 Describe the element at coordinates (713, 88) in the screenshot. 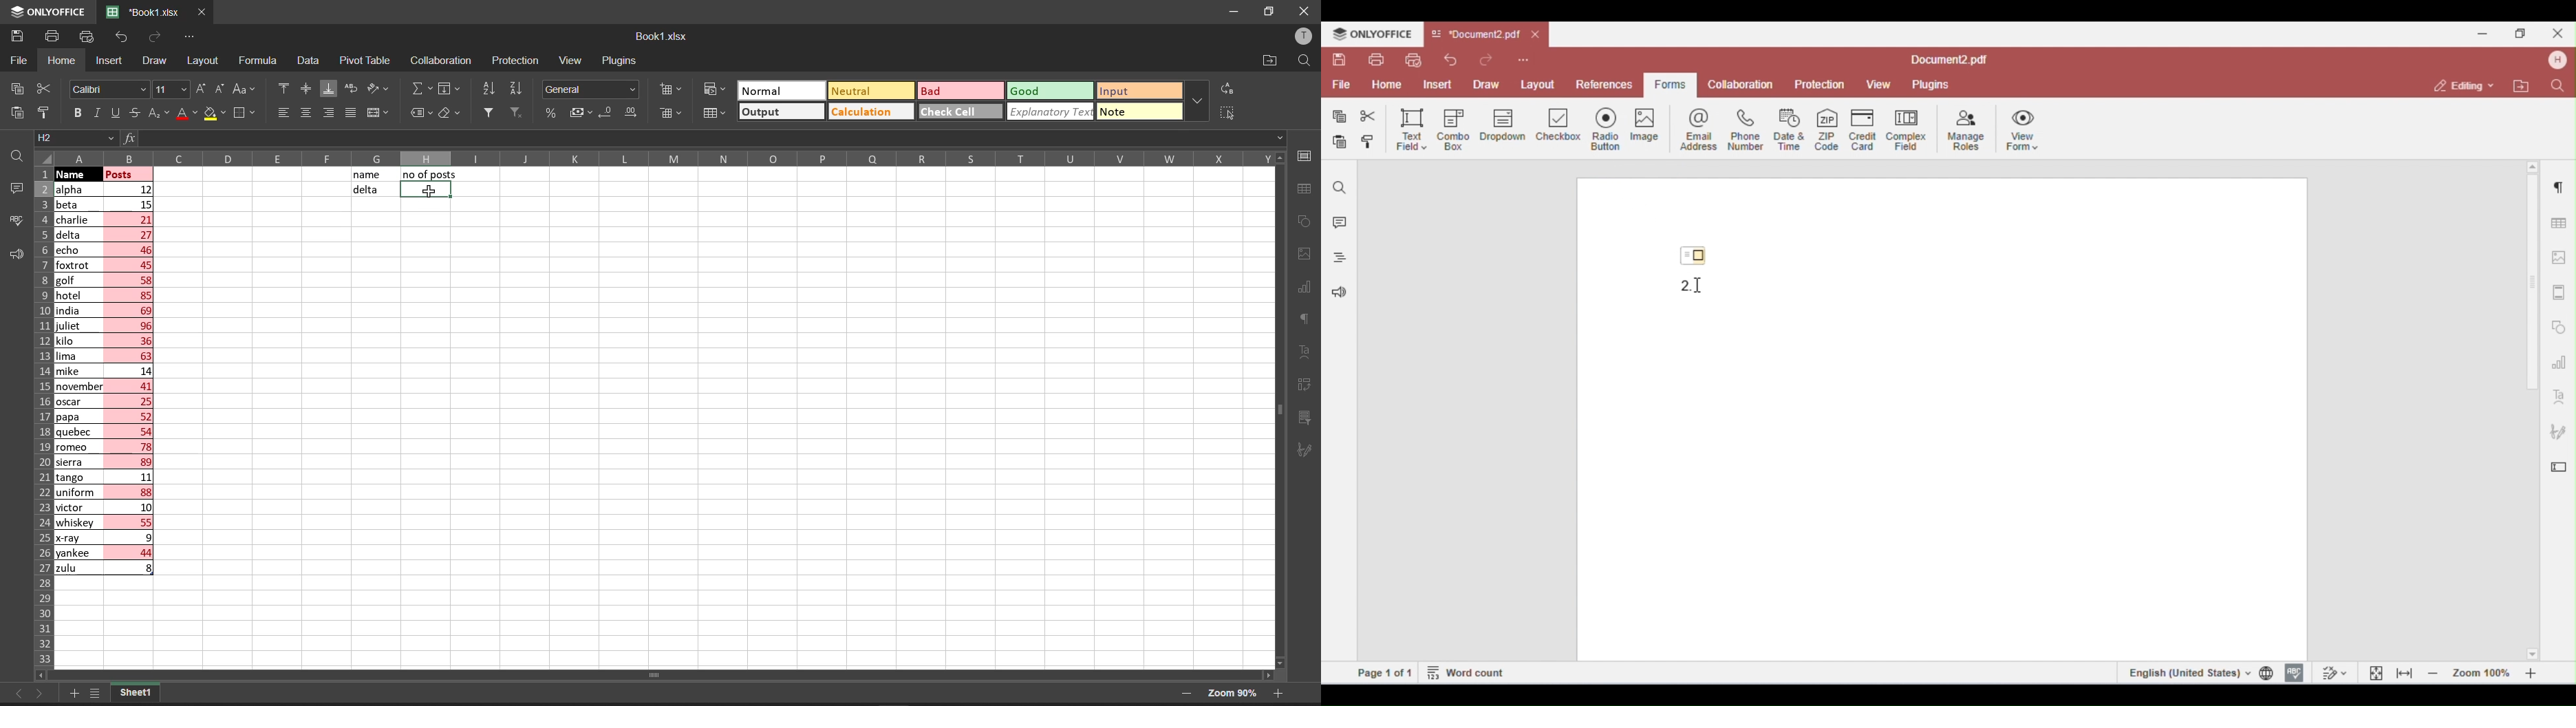

I see `conditional formatting` at that location.